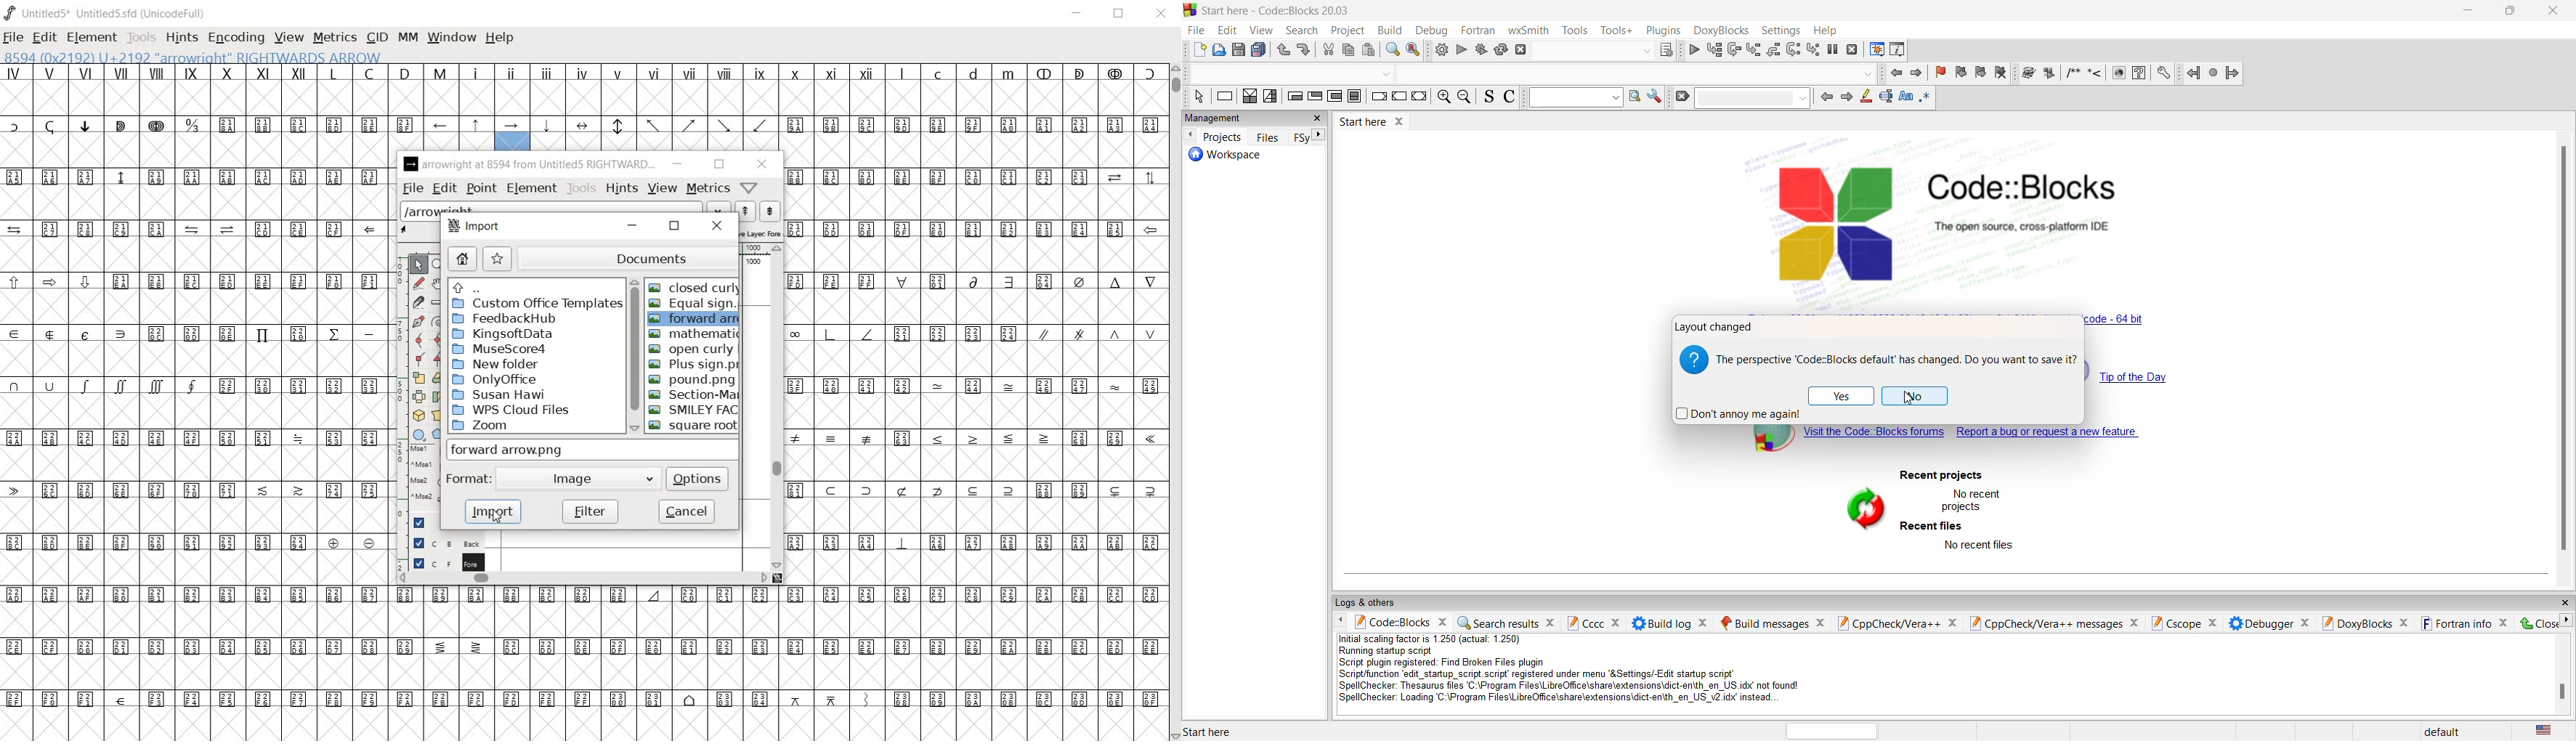  I want to click on foreground, so click(442, 562).